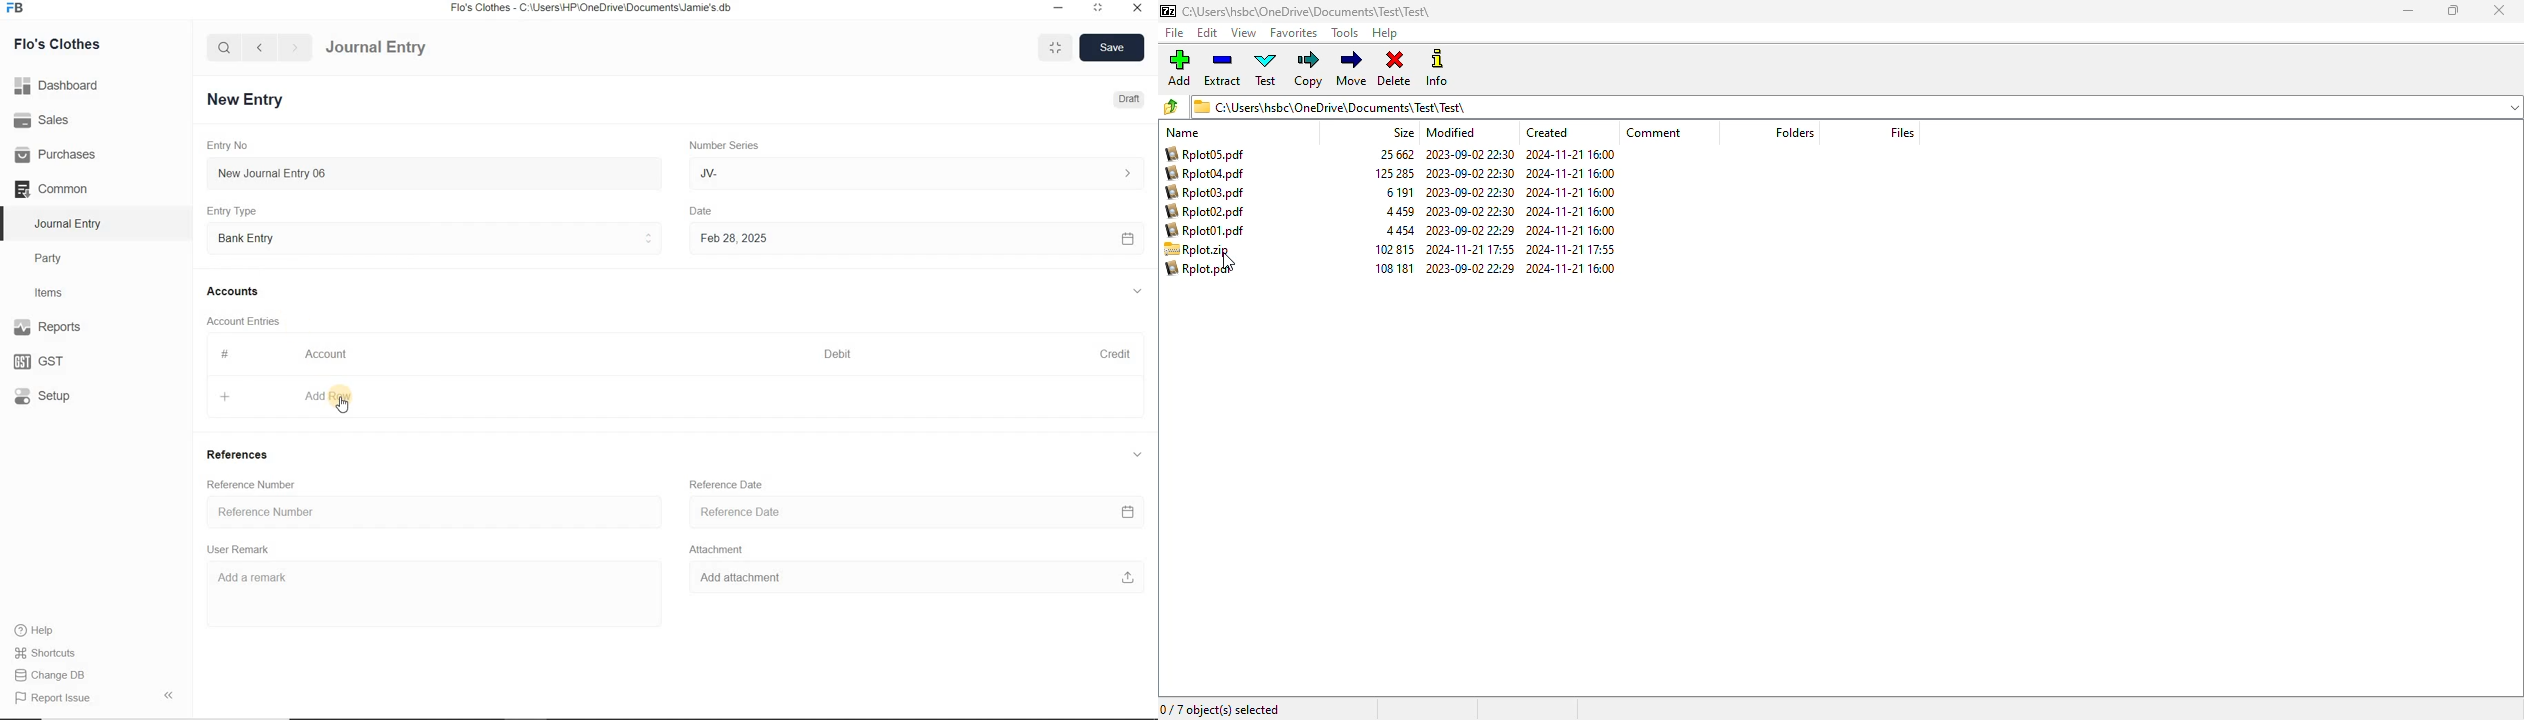 This screenshot has height=728, width=2548. What do you see at coordinates (235, 291) in the screenshot?
I see `Accounts` at bounding box center [235, 291].